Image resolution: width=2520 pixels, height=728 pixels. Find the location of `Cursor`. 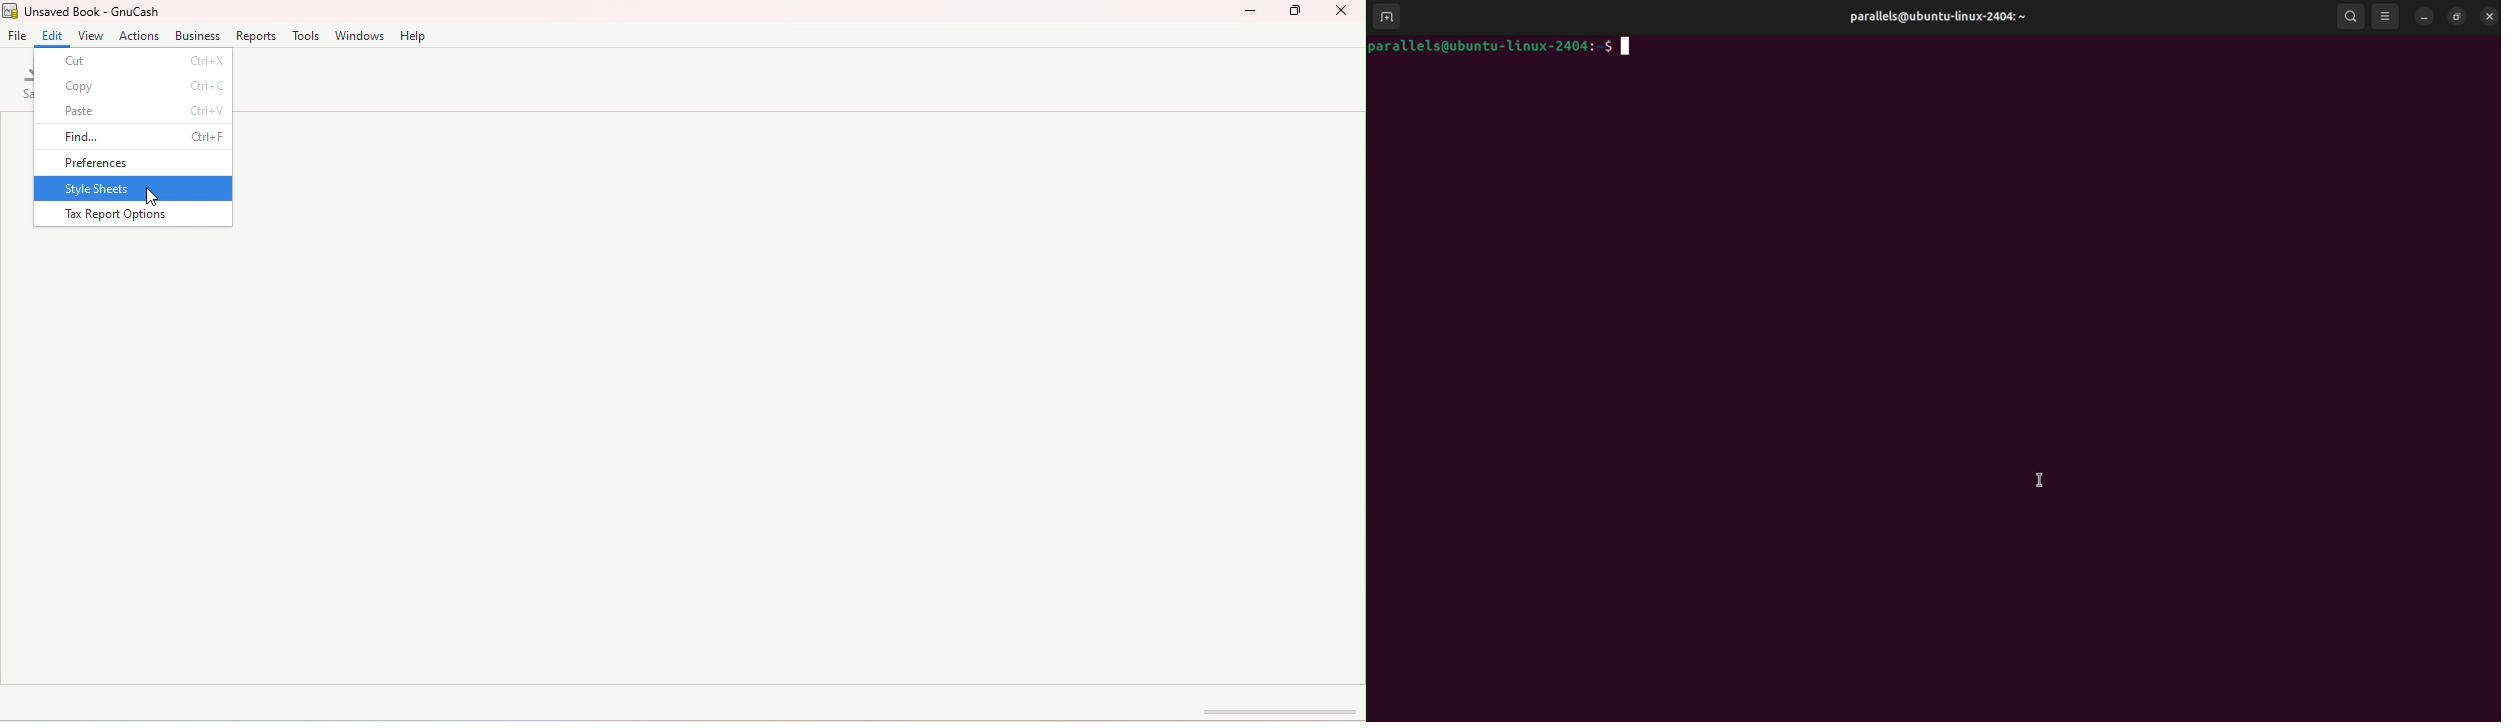

Cursor is located at coordinates (157, 196).